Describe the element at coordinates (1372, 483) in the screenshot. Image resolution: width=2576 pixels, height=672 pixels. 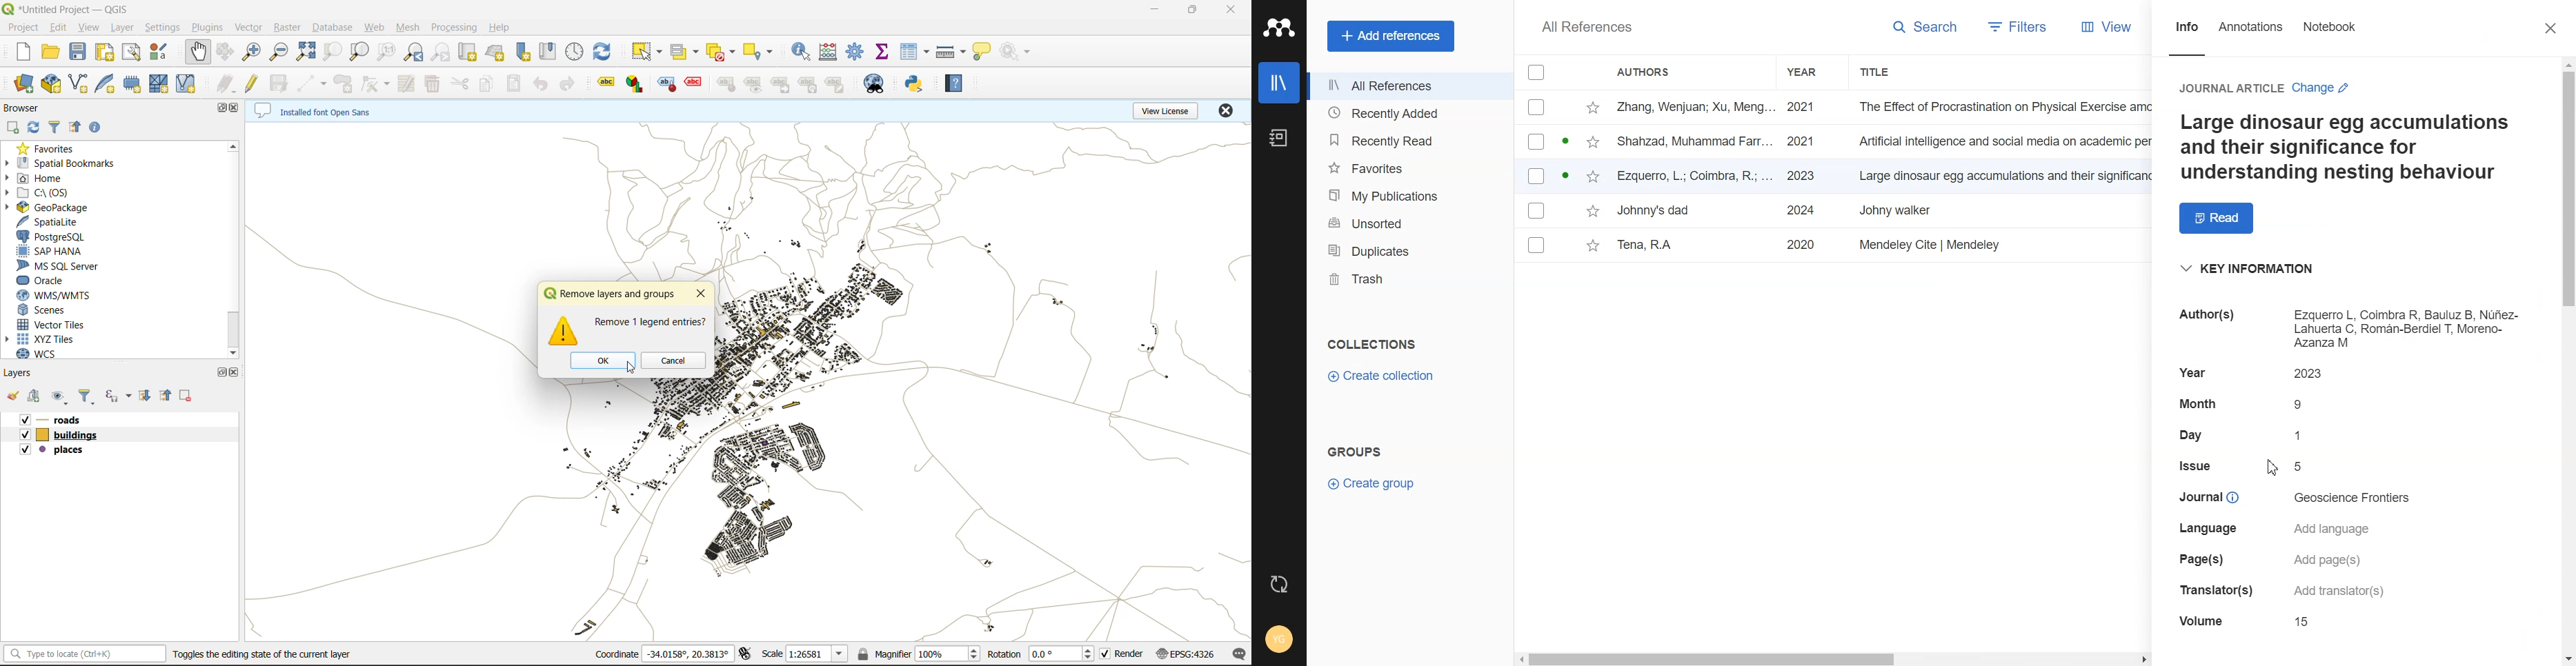
I see `Create Group` at that location.